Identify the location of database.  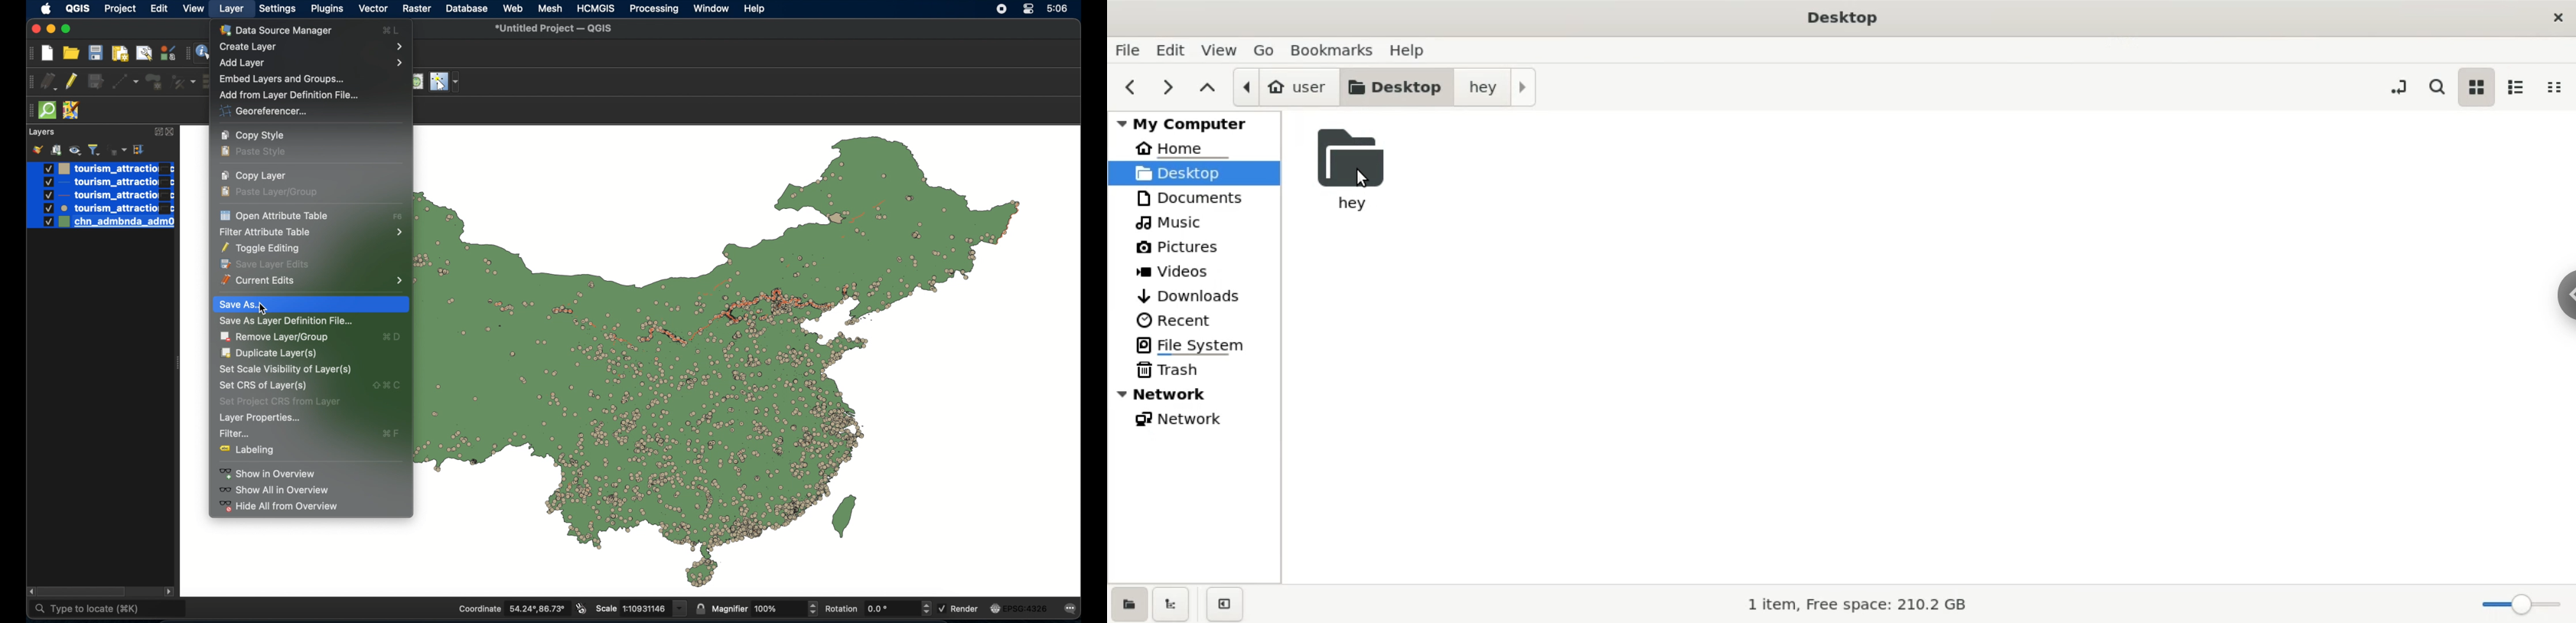
(467, 9).